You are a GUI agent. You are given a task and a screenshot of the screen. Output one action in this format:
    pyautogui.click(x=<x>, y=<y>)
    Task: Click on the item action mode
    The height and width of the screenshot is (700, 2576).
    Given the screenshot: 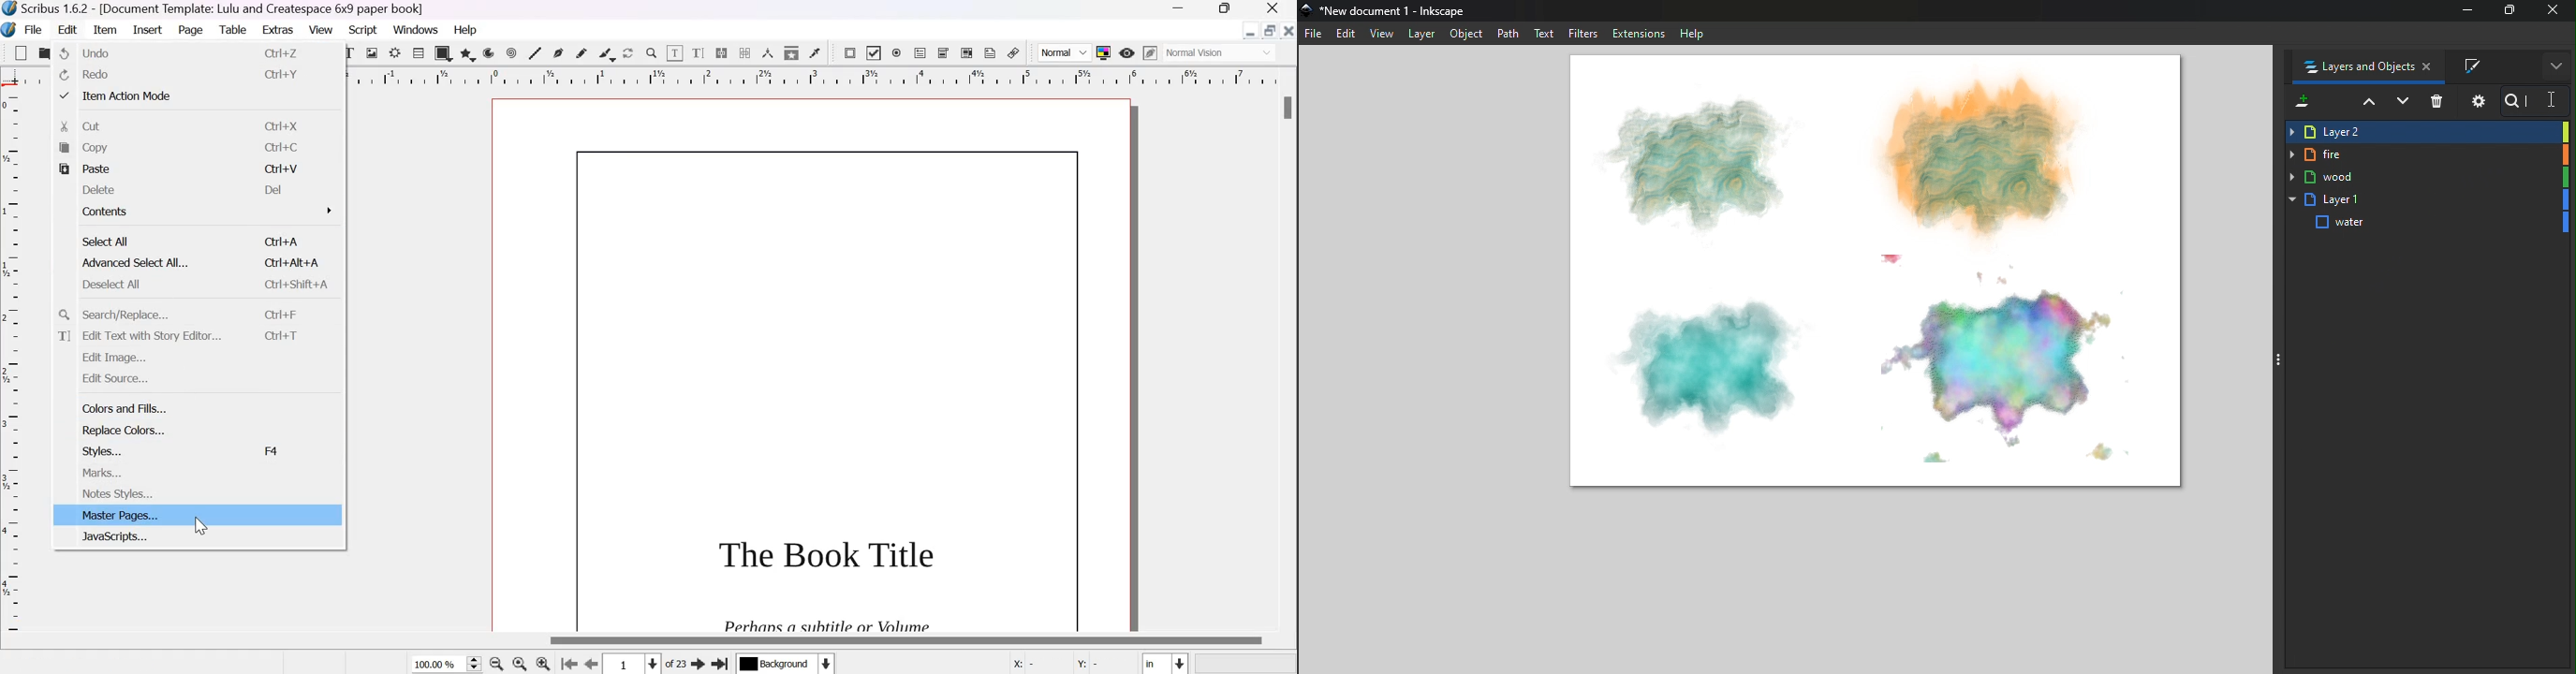 What is the action you would take?
    pyautogui.click(x=130, y=99)
    